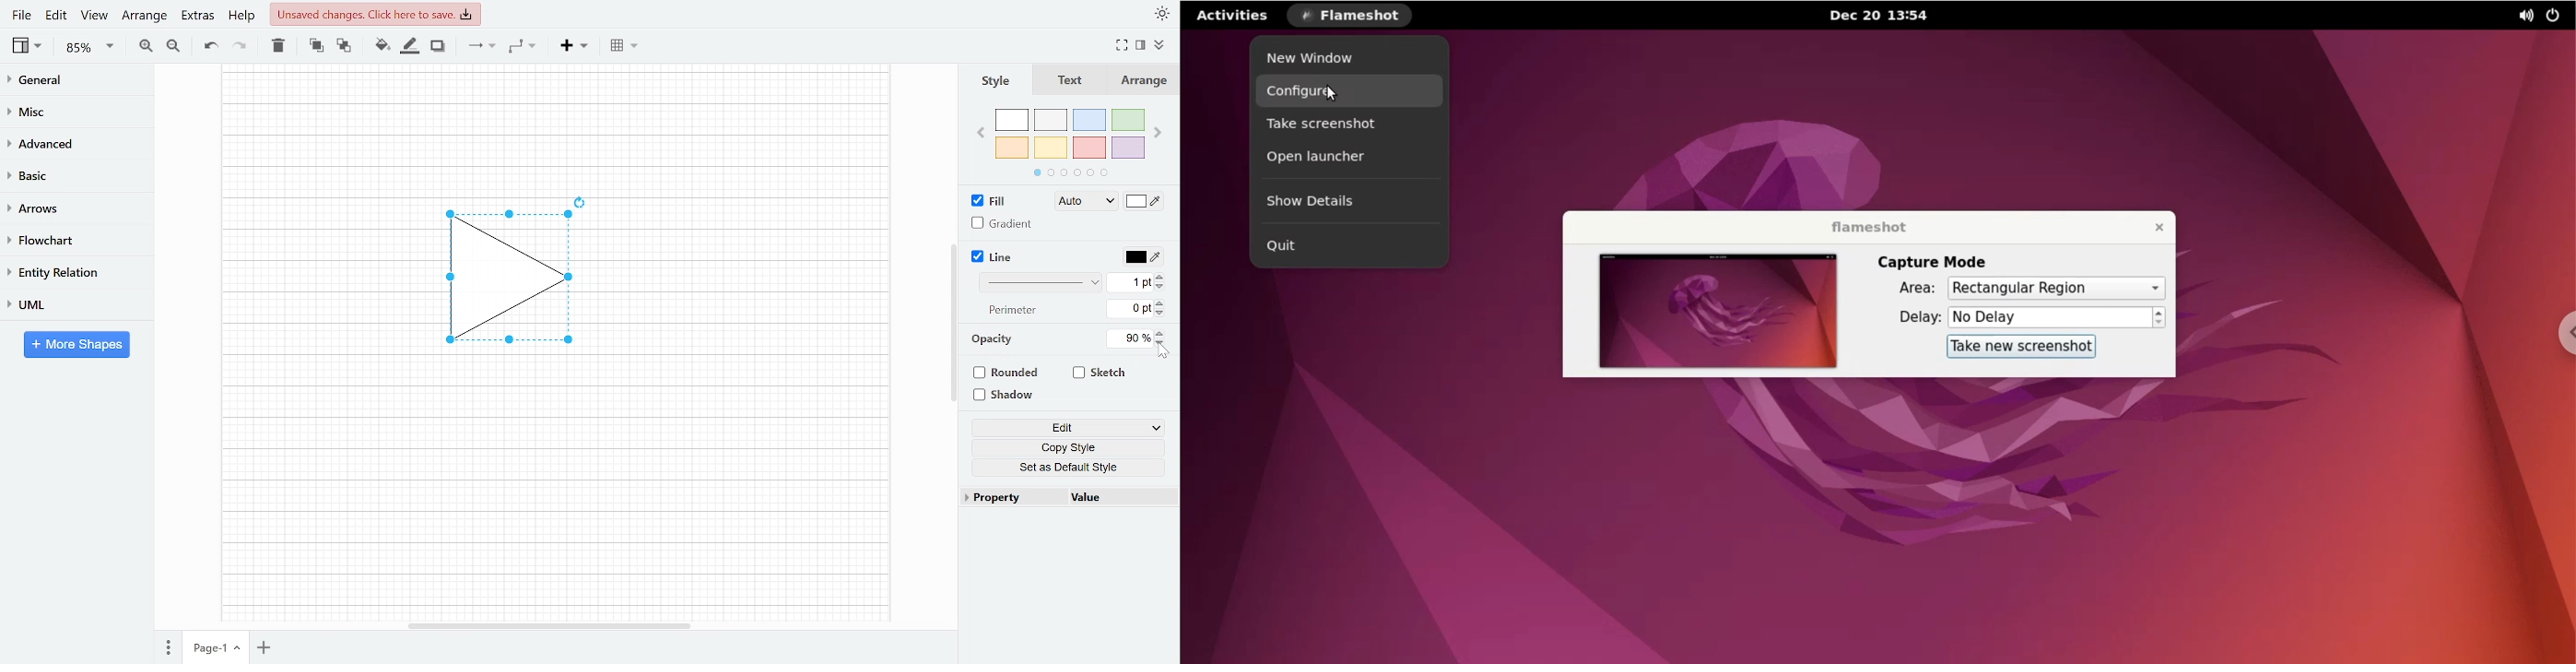  Describe the element at coordinates (1012, 148) in the screenshot. I see `orange` at that location.